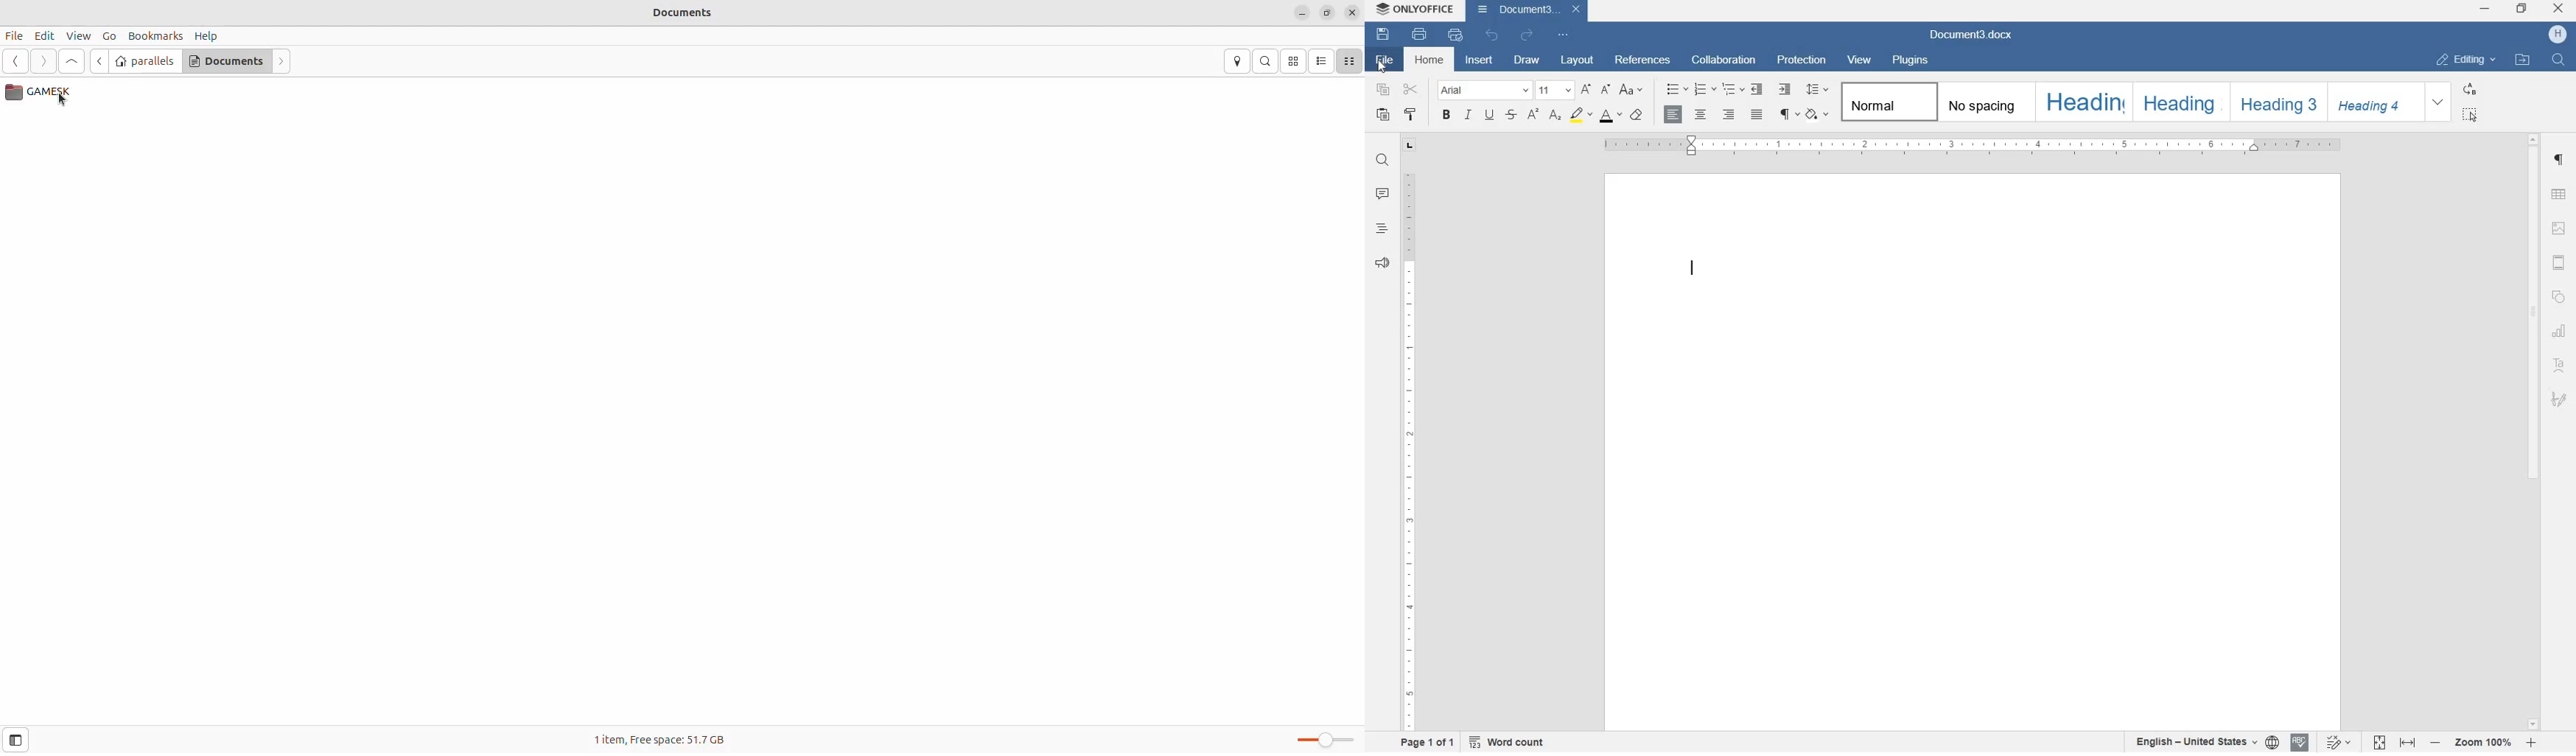 The height and width of the screenshot is (756, 2576). Describe the element at coordinates (1408, 146) in the screenshot. I see `L` at that location.